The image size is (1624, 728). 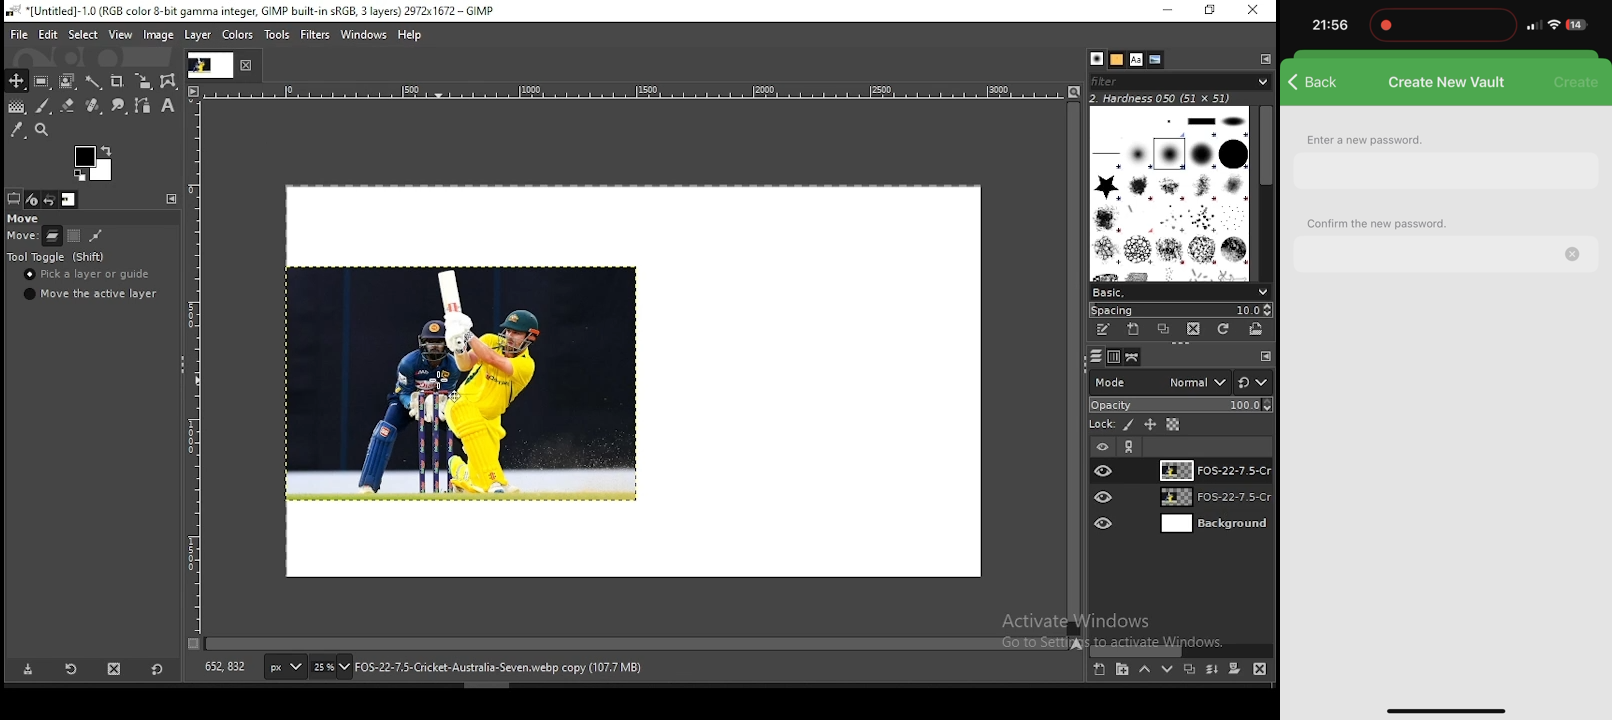 I want to click on foreground select tool, so click(x=68, y=79).